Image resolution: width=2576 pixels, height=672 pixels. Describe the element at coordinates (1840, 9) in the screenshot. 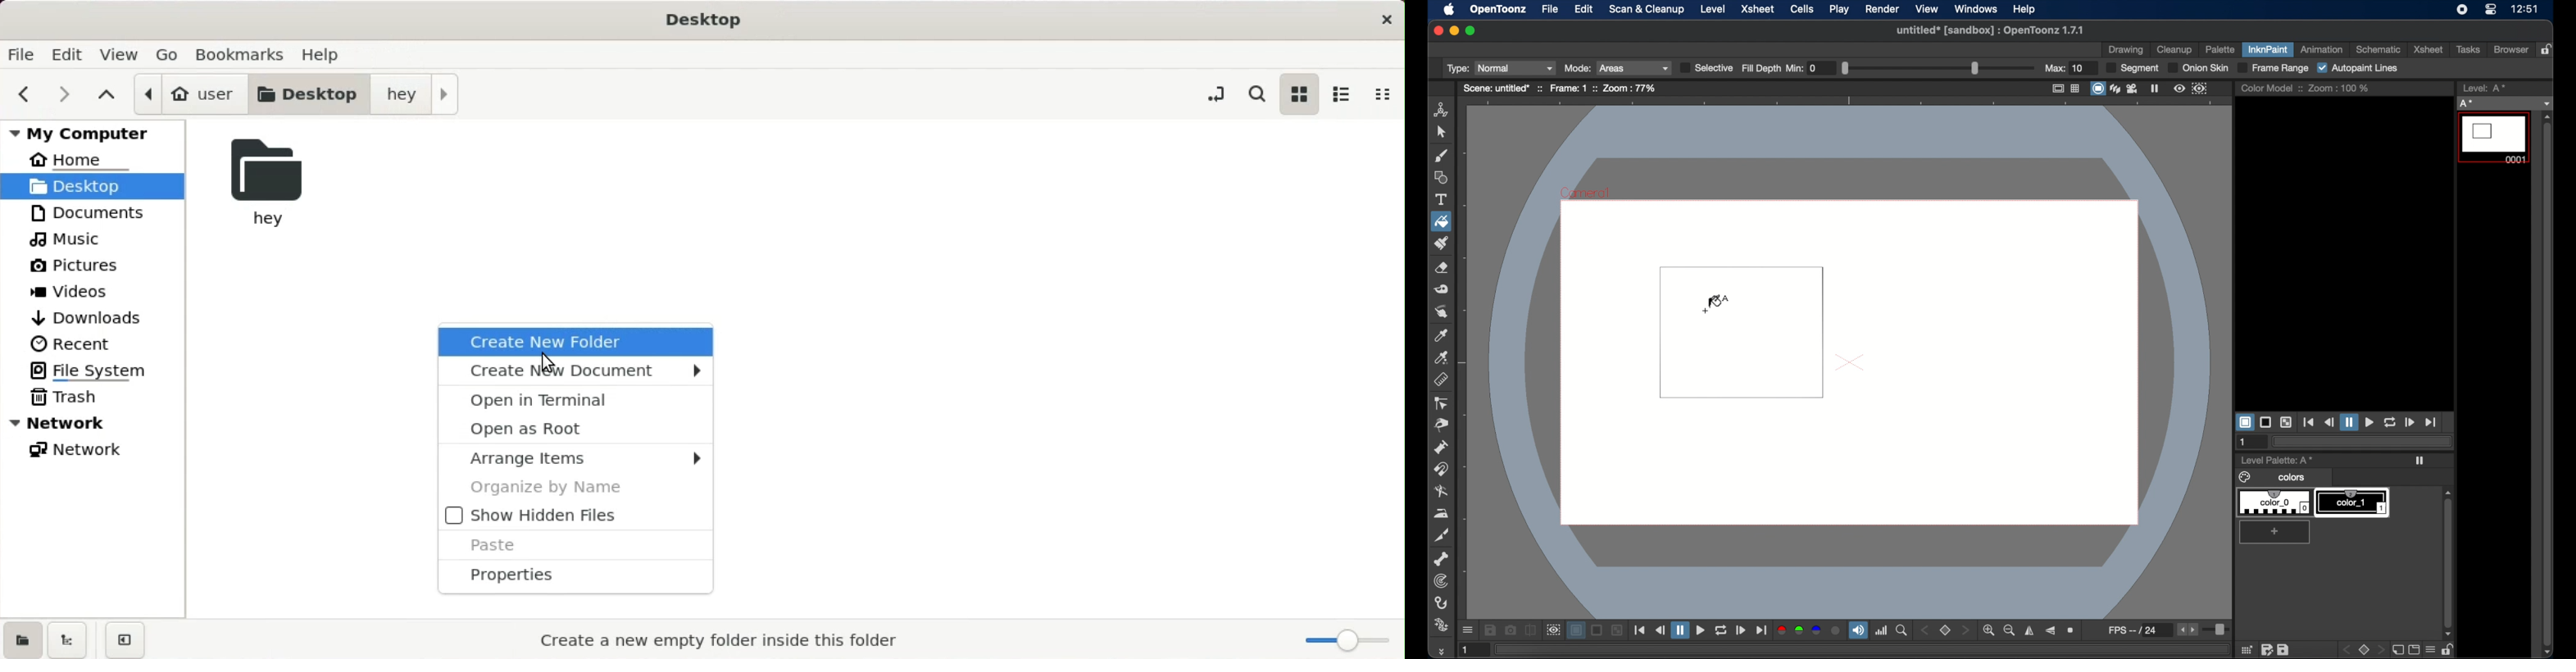

I see `play` at that location.